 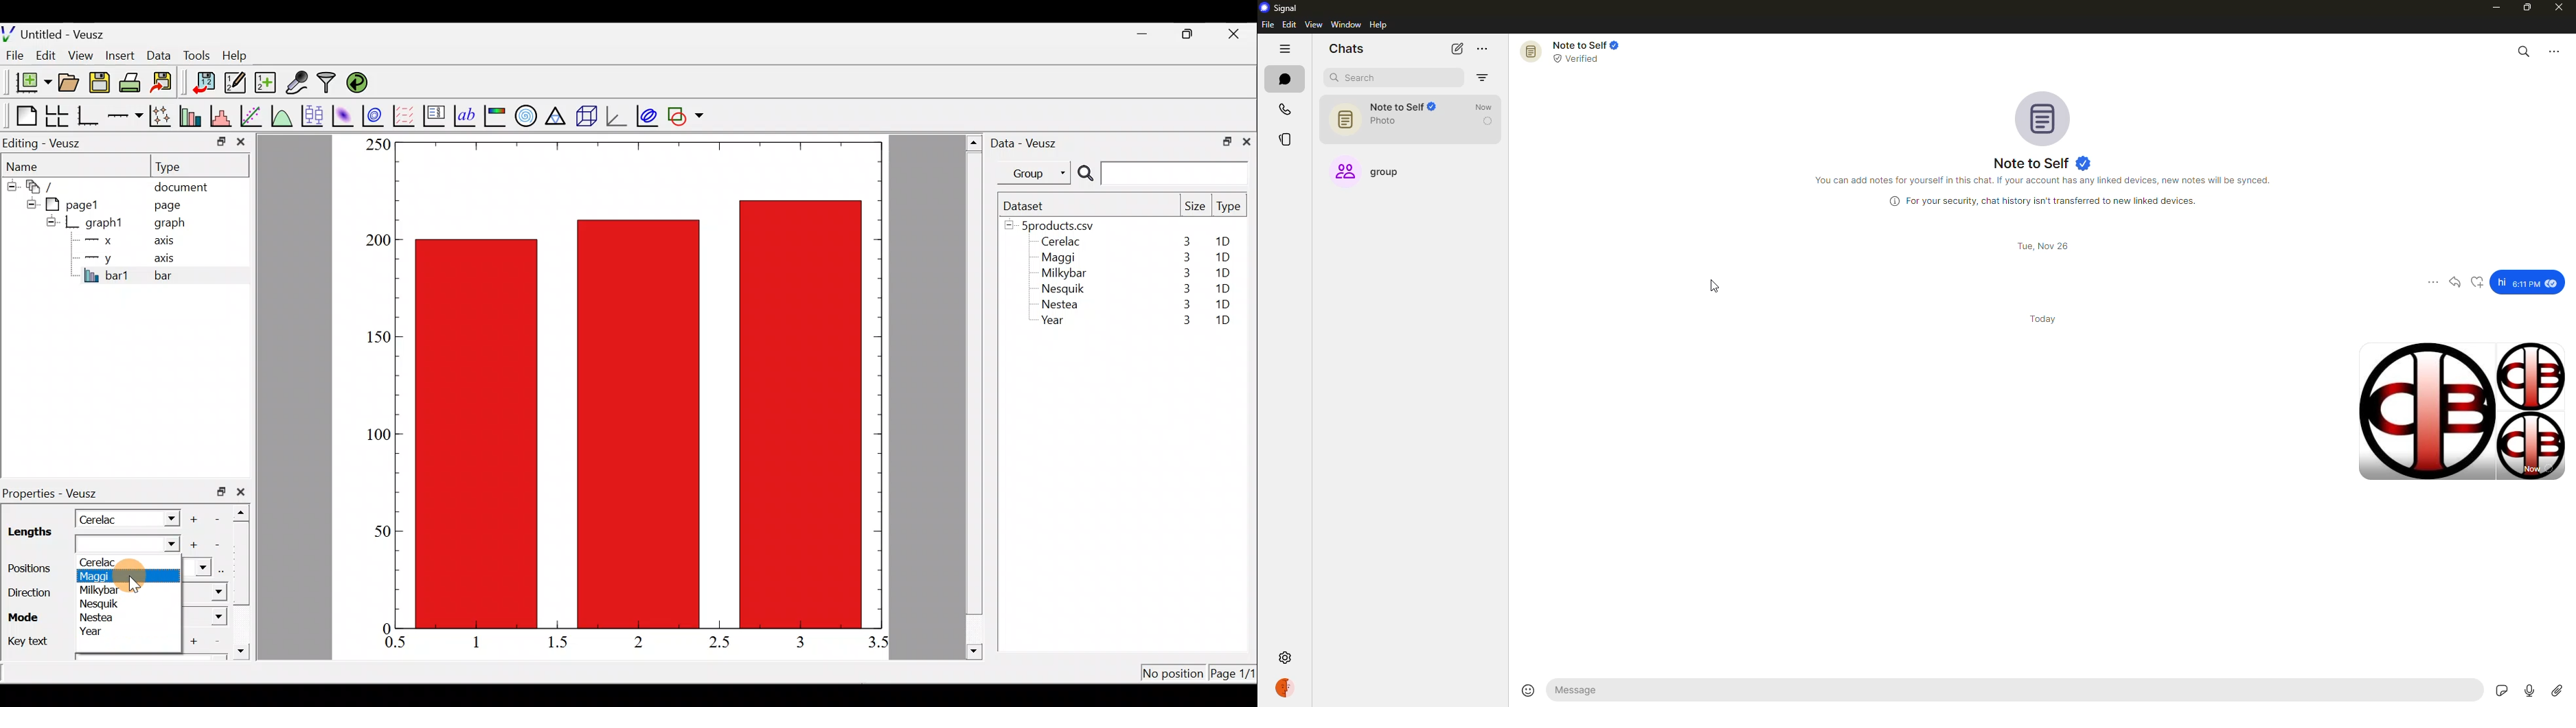 I want to click on more, so click(x=2556, y=51).